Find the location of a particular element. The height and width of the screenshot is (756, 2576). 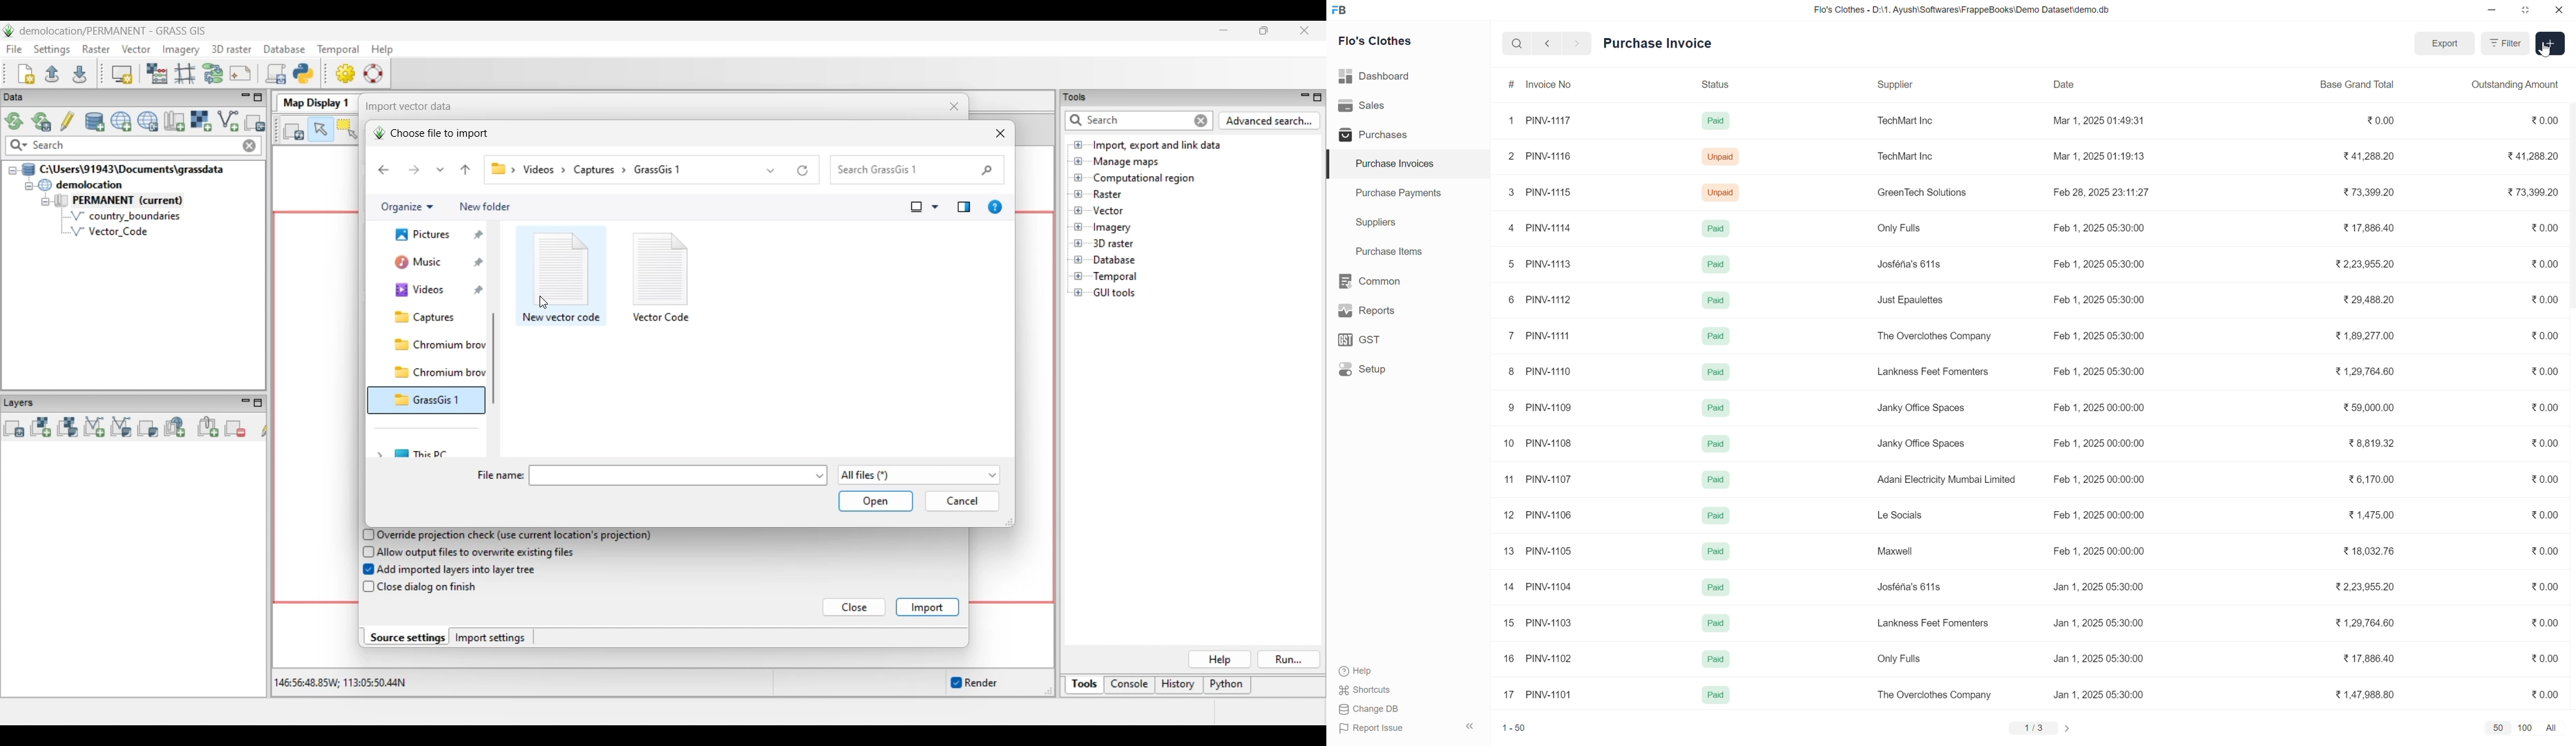

41,288.20 is located at coordinates (2533, 155).